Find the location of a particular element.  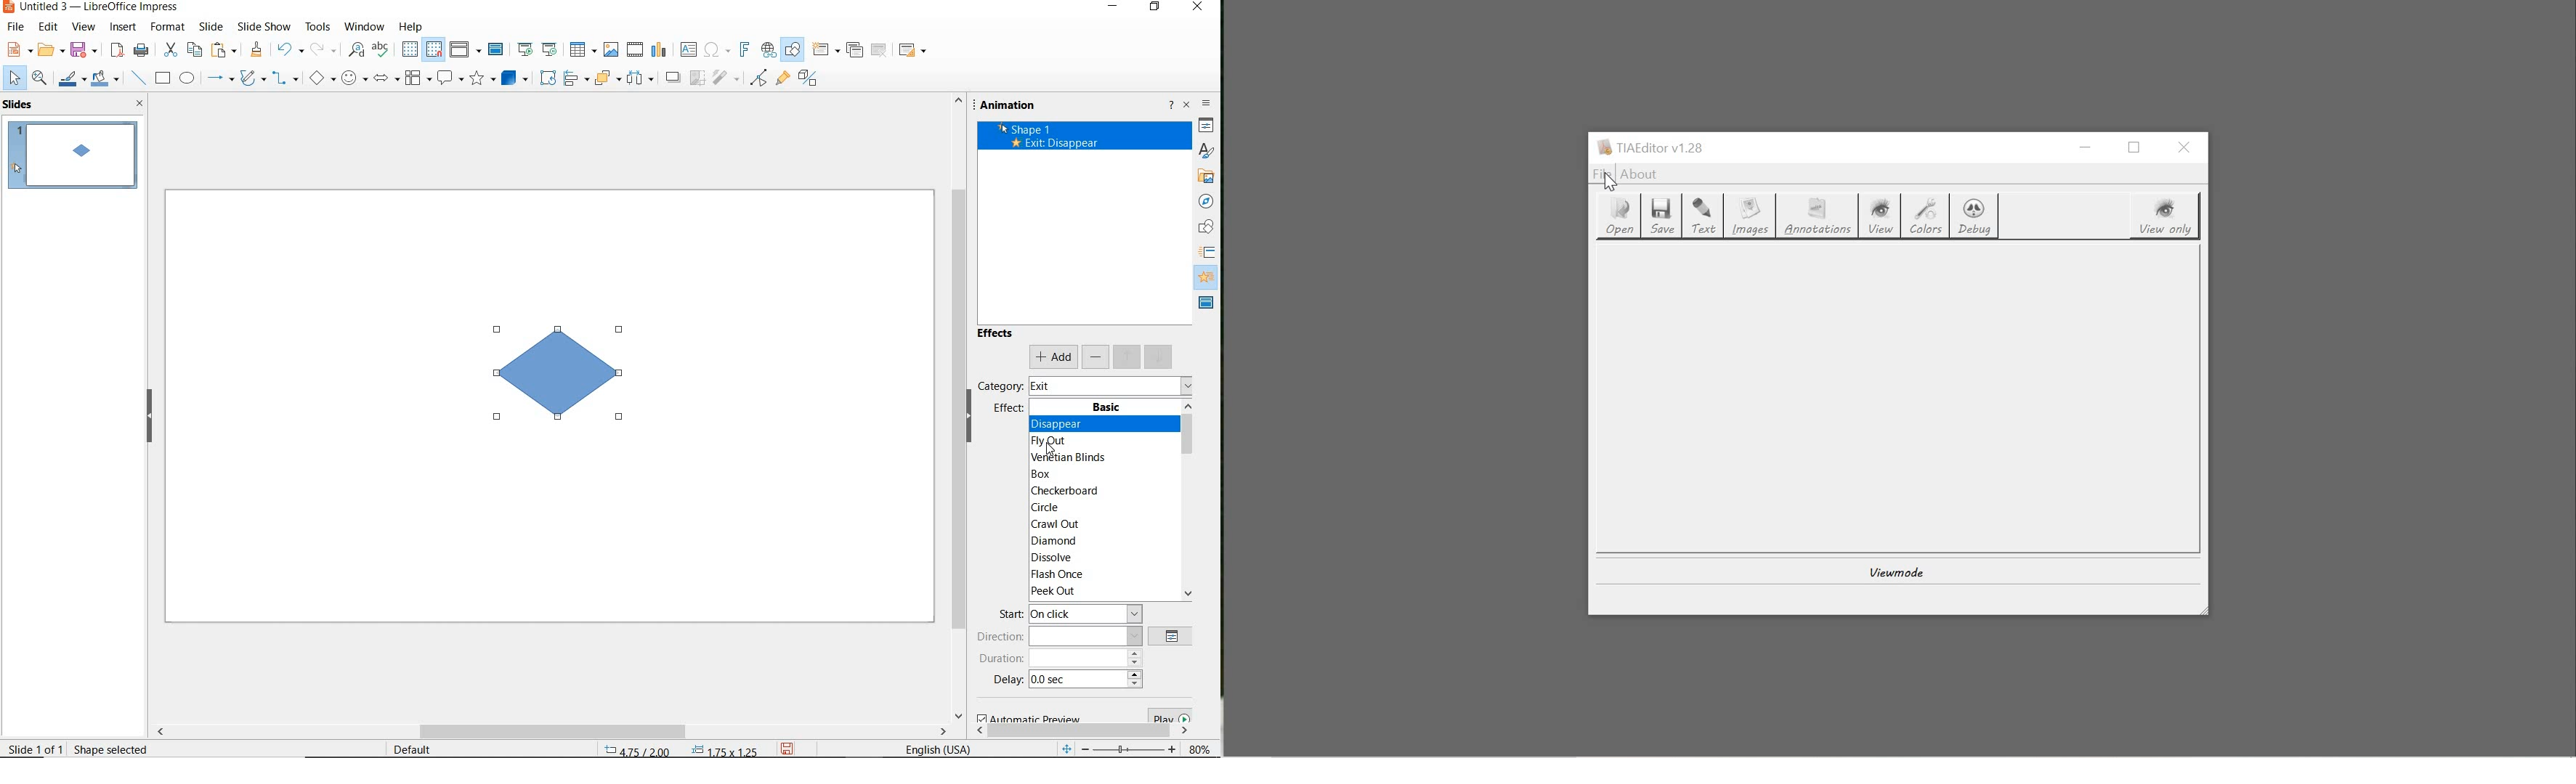

curves and polygons is located at coordinates (252, 79).